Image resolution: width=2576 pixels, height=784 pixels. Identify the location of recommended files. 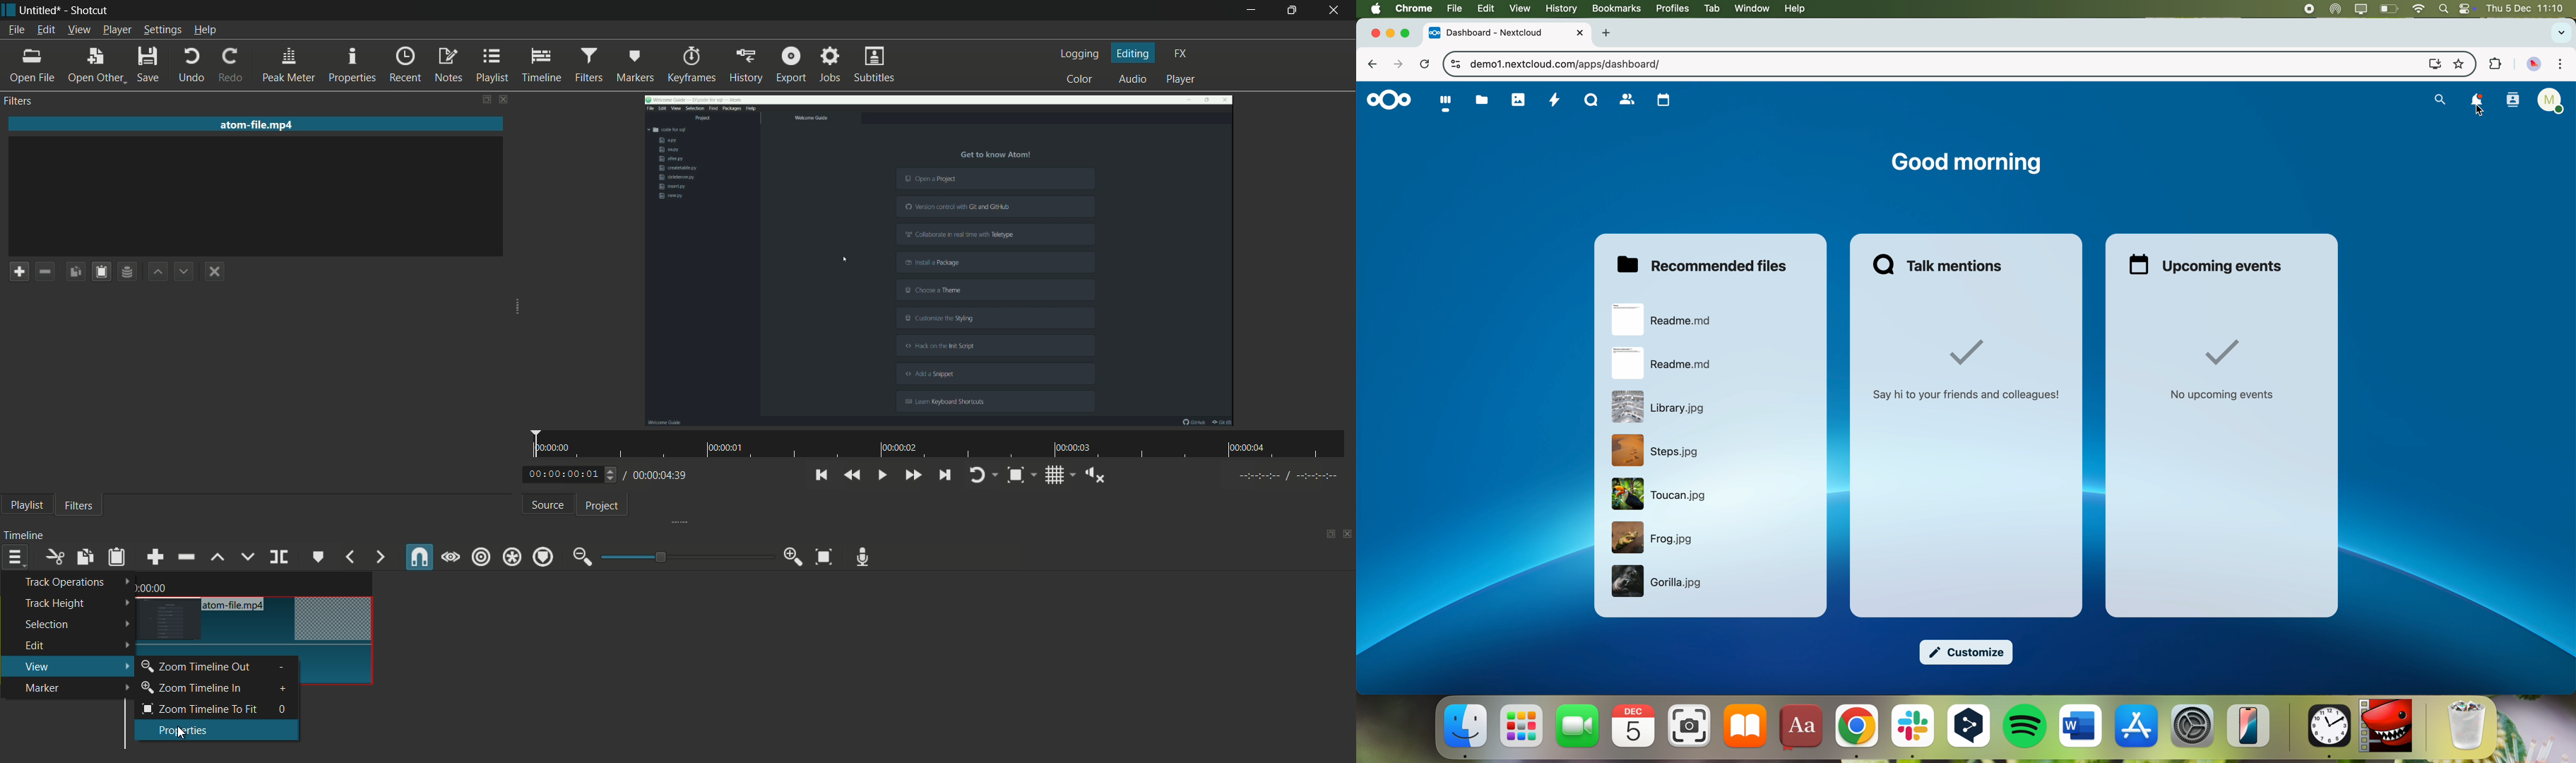
(1706, 264).